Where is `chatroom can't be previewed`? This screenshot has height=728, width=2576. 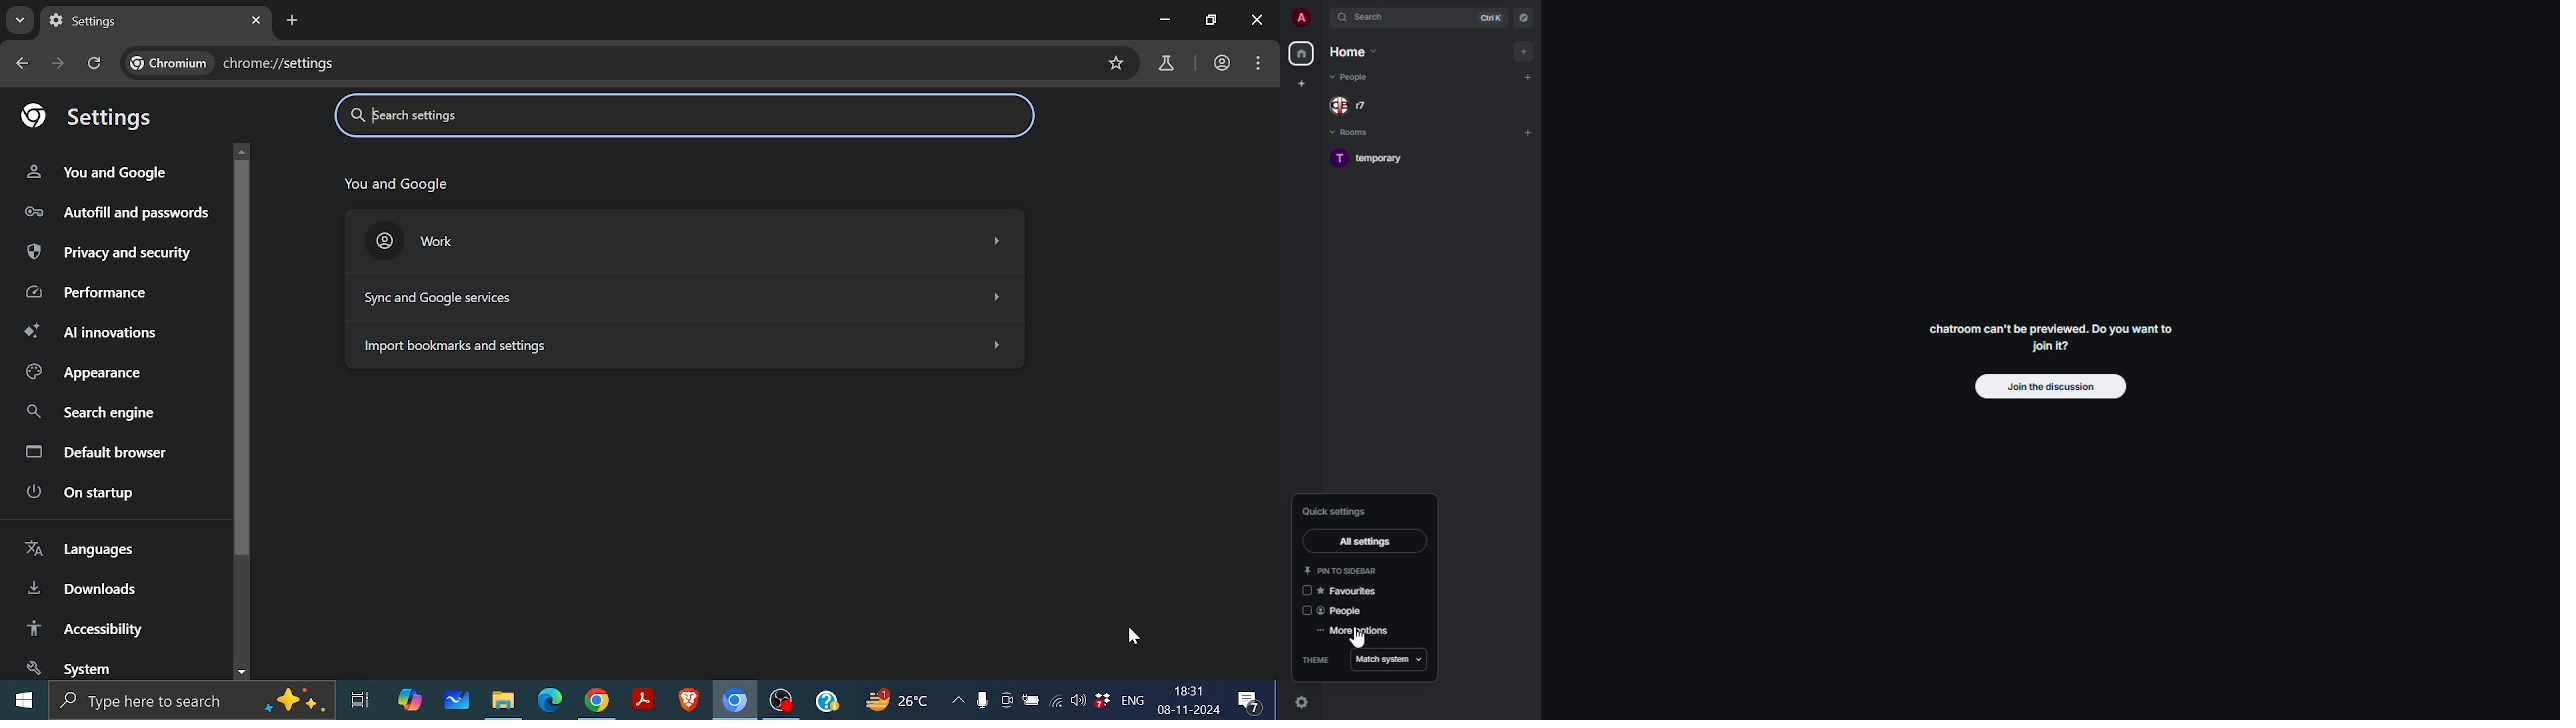 chatroom can't be previewed is located at coordinates (2052, 335).